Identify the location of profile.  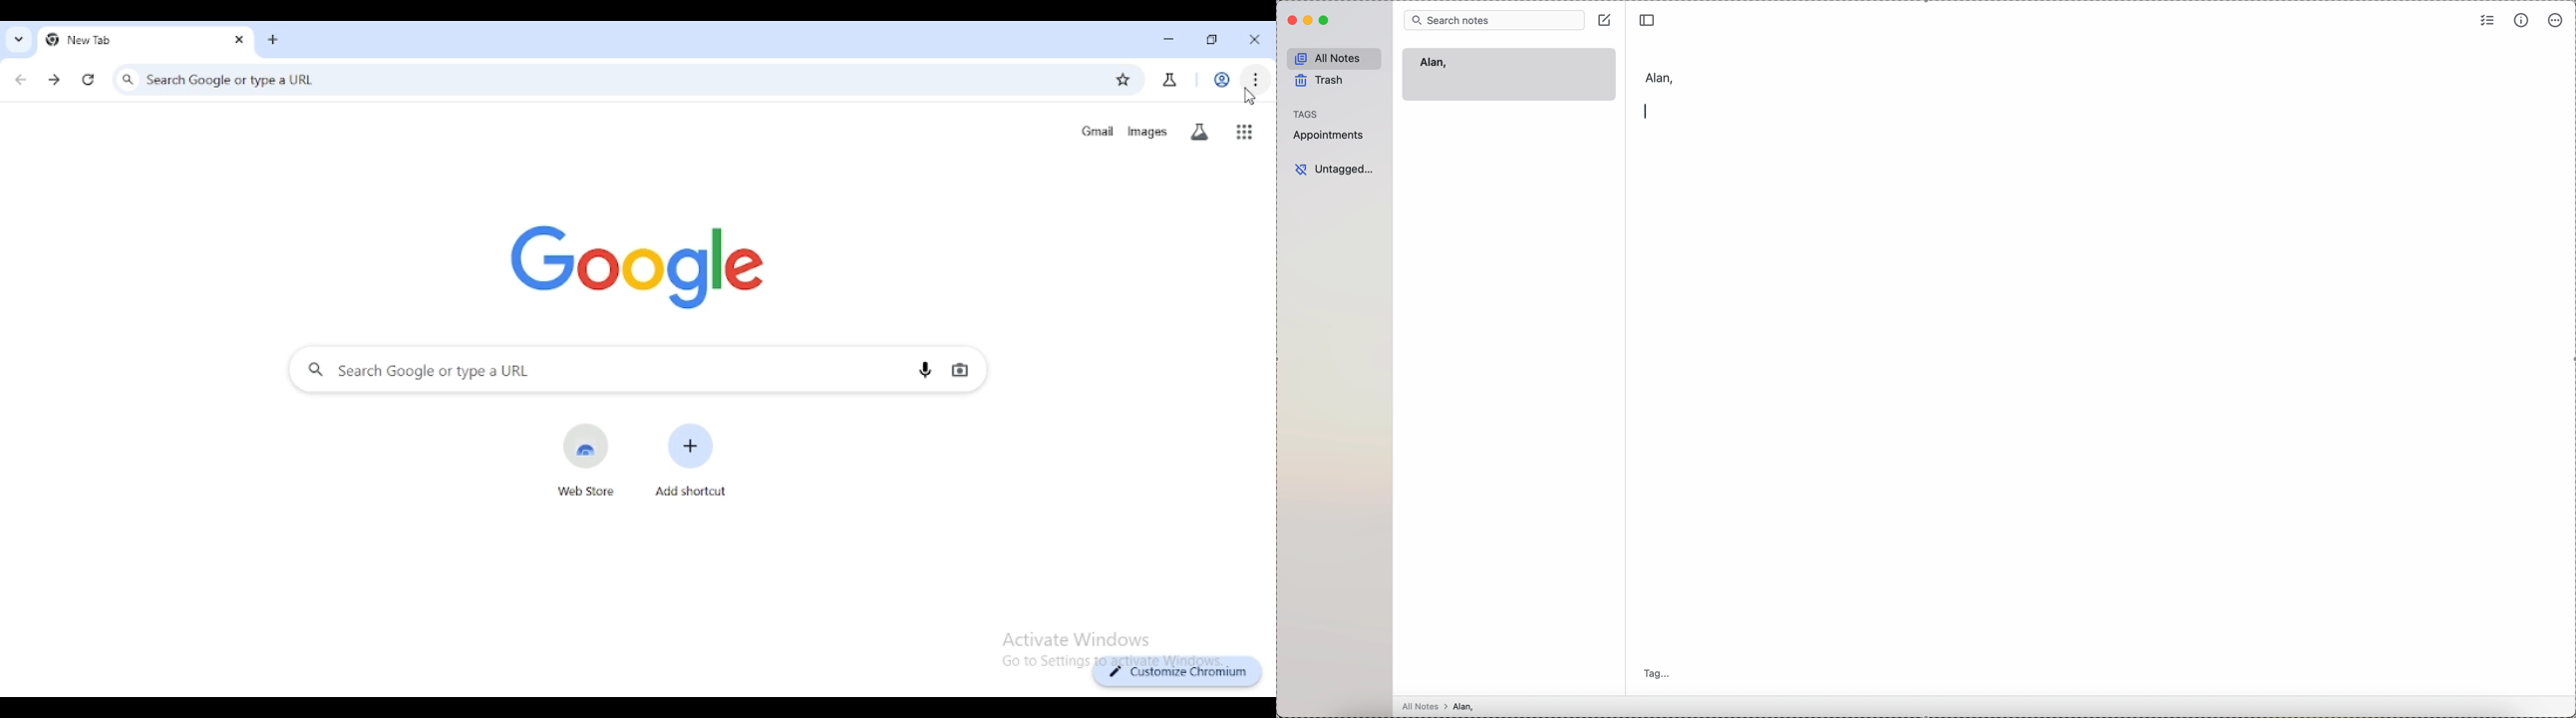
(1222, 80).